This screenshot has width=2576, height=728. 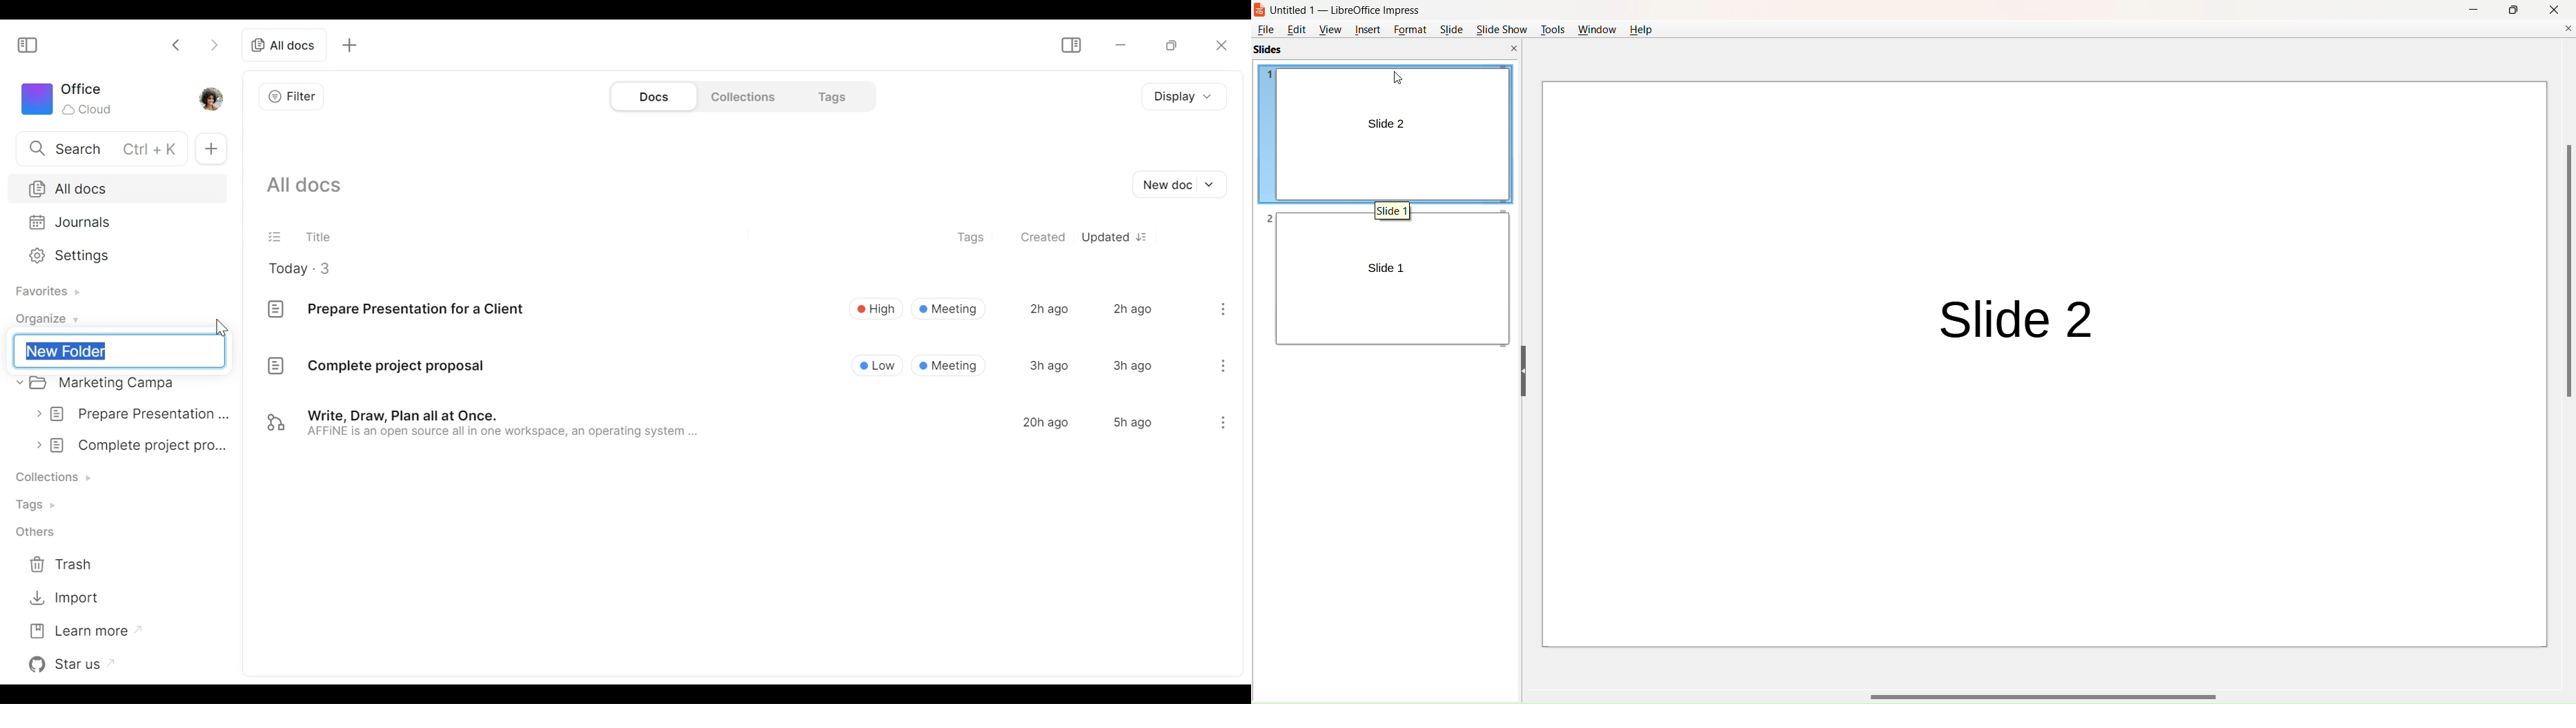 I want to click on Low, so click(x=879, y=364).